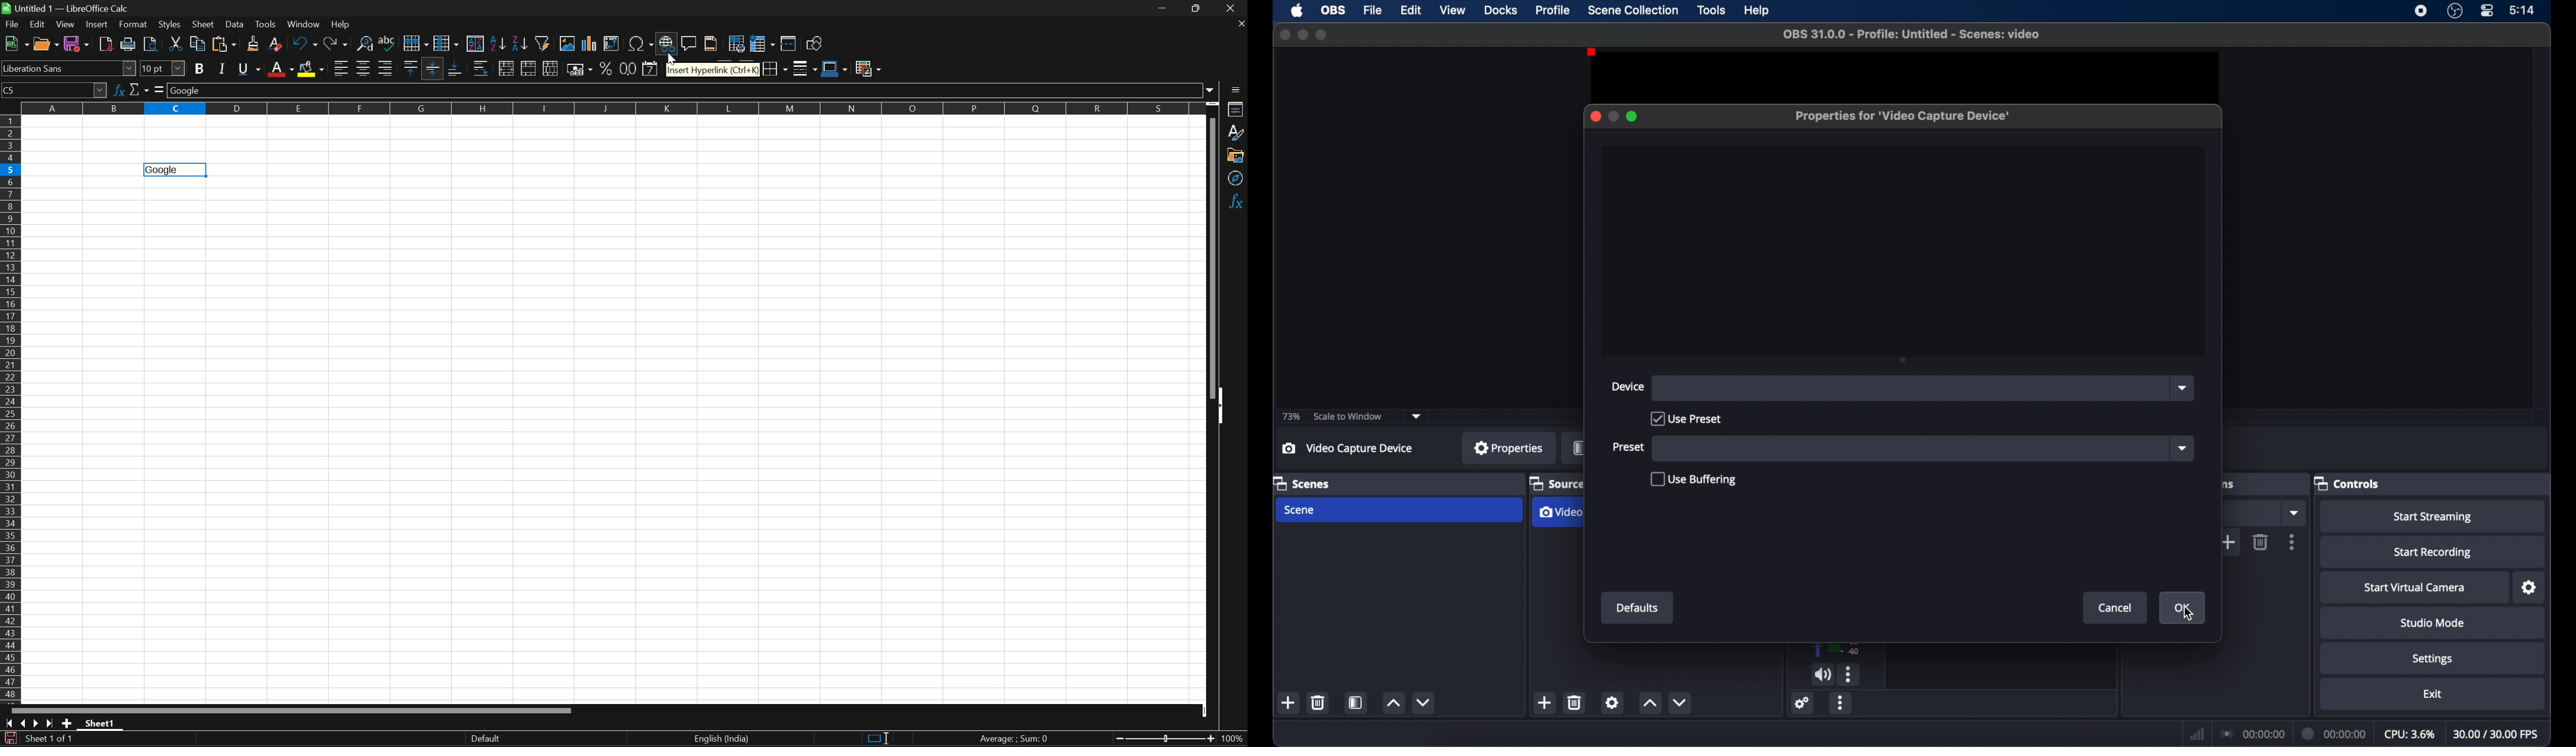 The width and height of the screenshot is (2576, 756). What do you see at coordinates (1290, 417) in the screenshot?
I see `73%` at bounding box center [1290, 417].